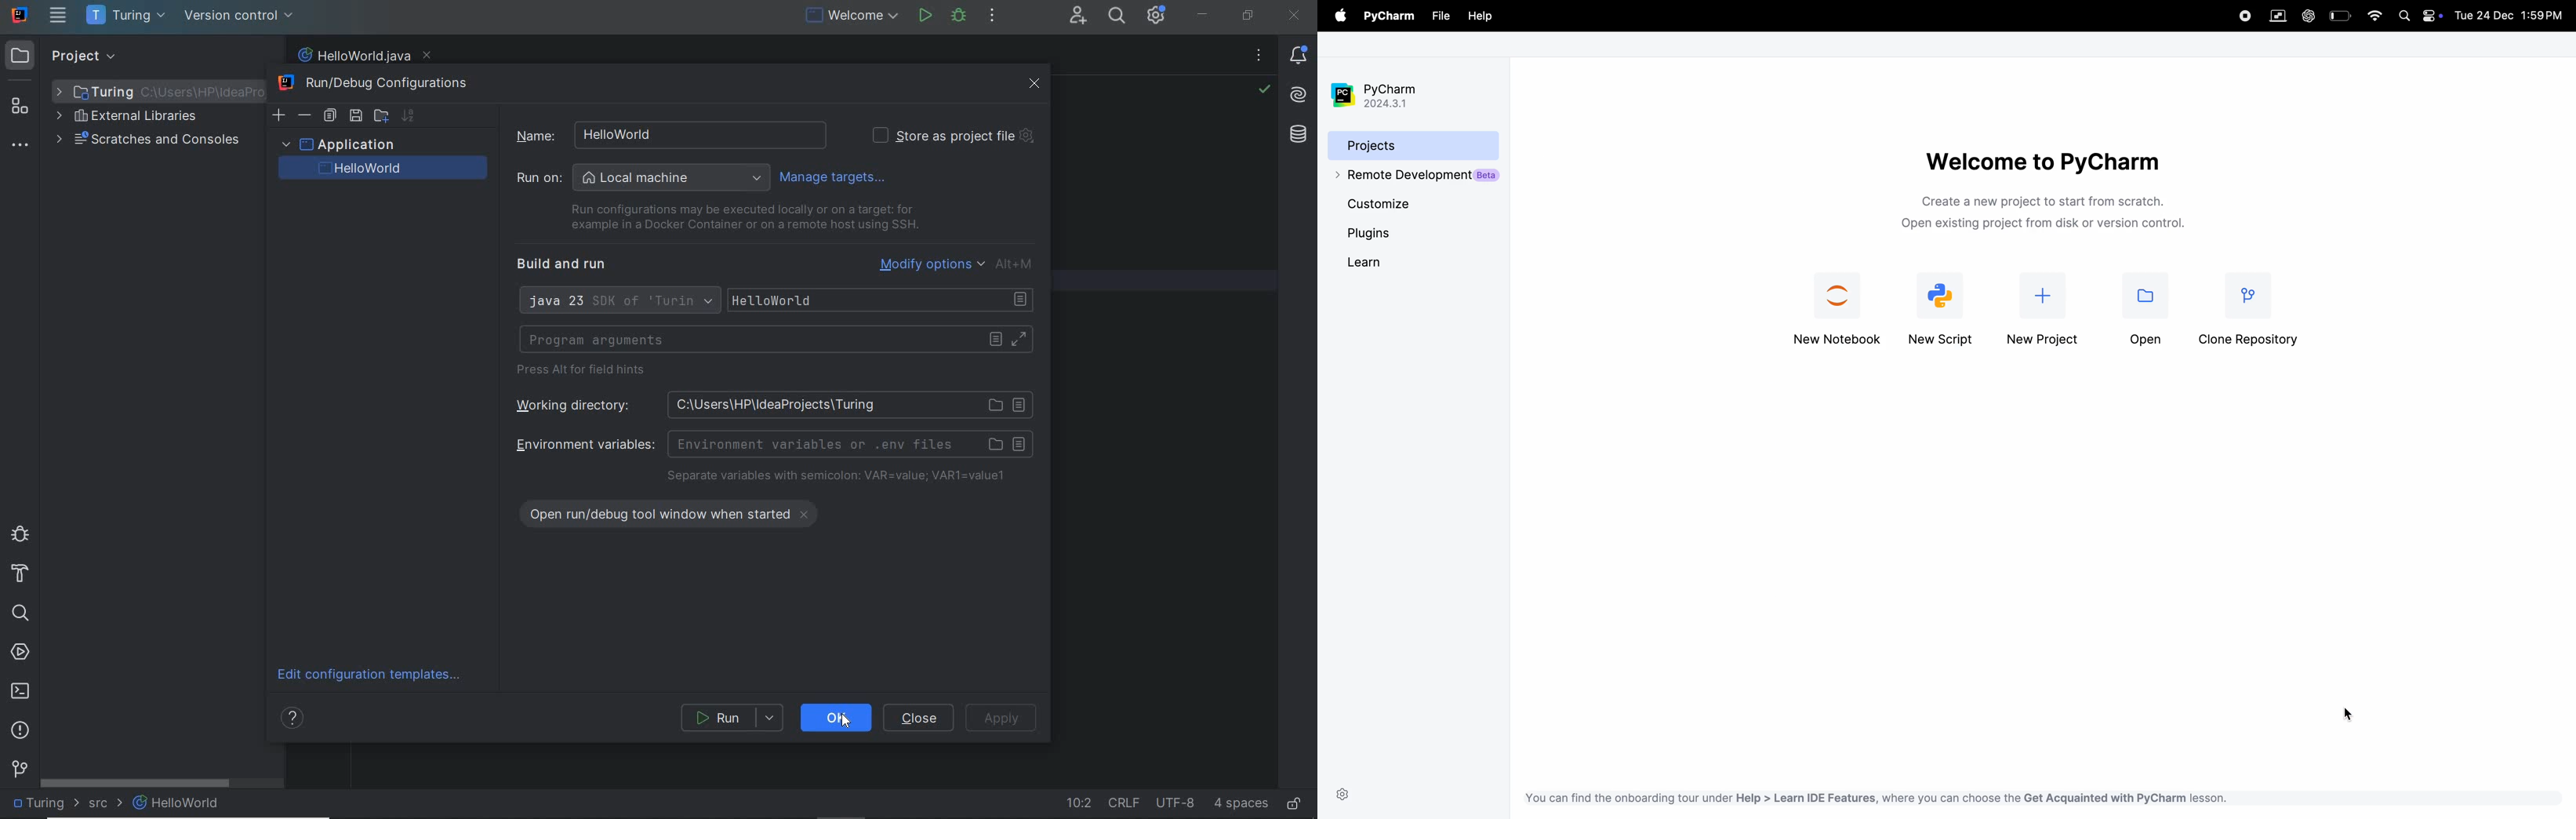 The image size is (2576, 840). What do you see at coordinates (1124, 803) in the screenshot?
I see `line separator` at bounding box center [1124, 803].